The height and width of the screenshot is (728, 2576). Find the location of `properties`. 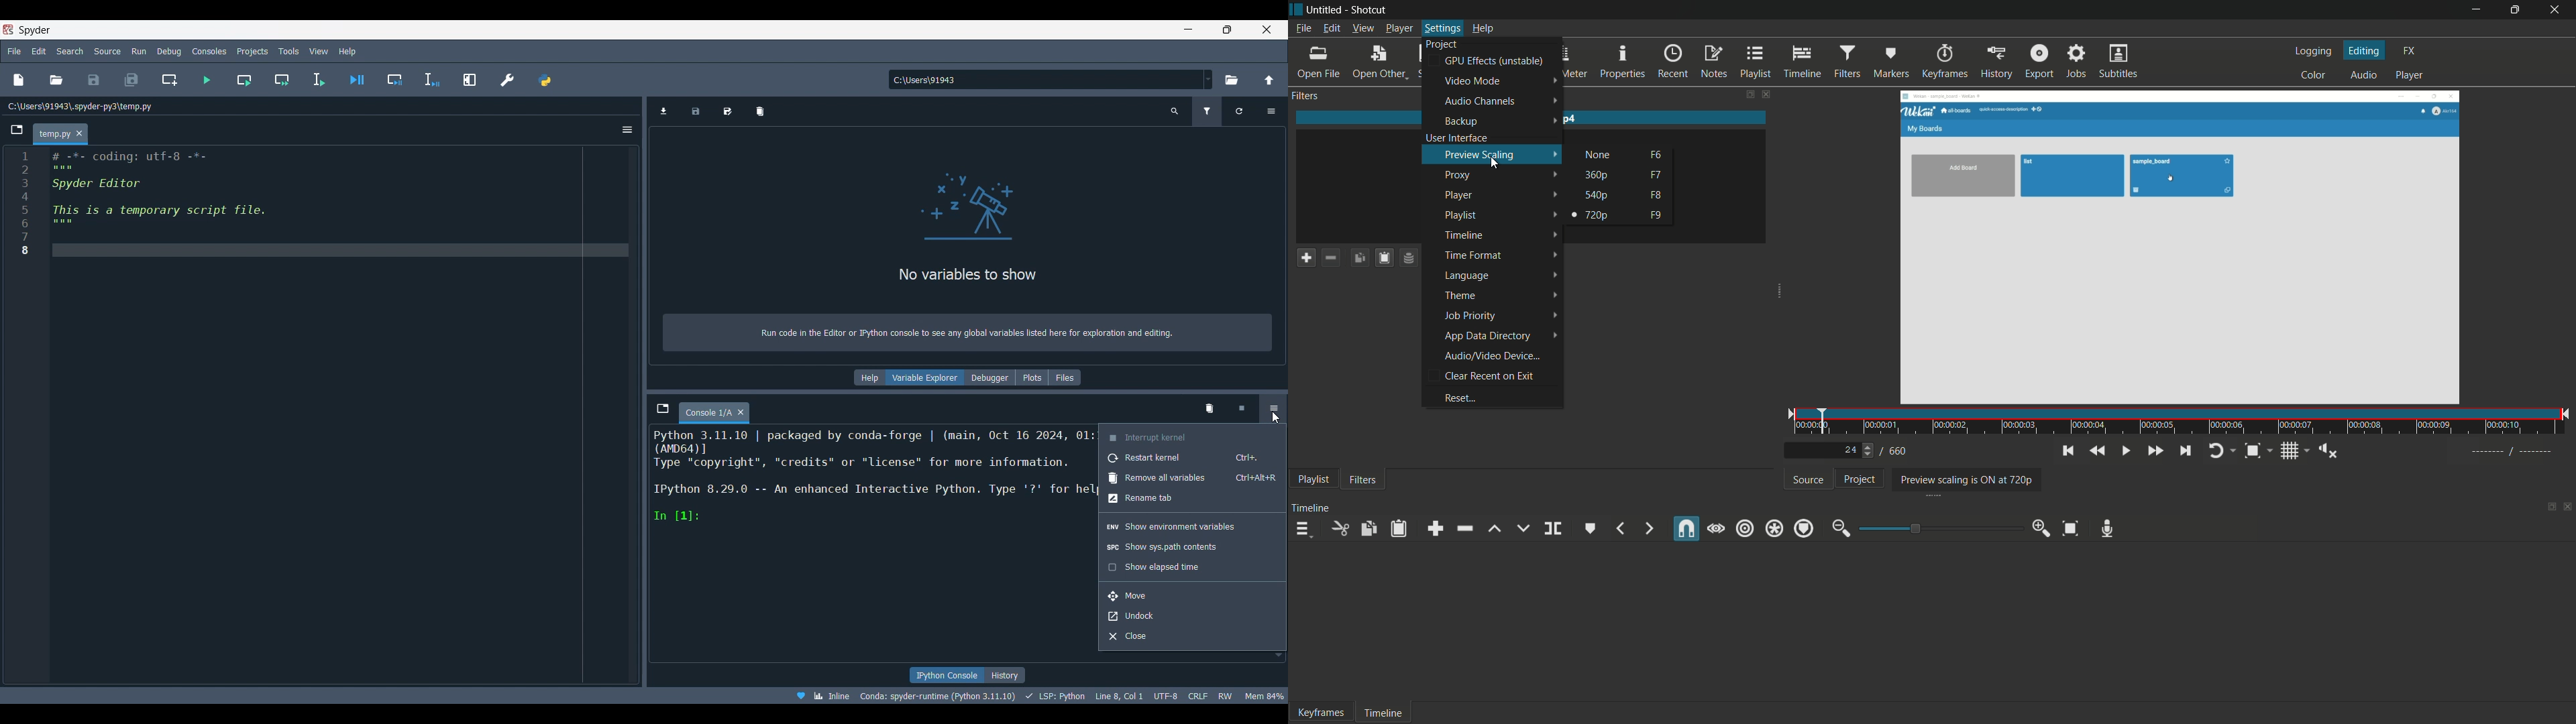

properties is located at coordinates (1623, 61).